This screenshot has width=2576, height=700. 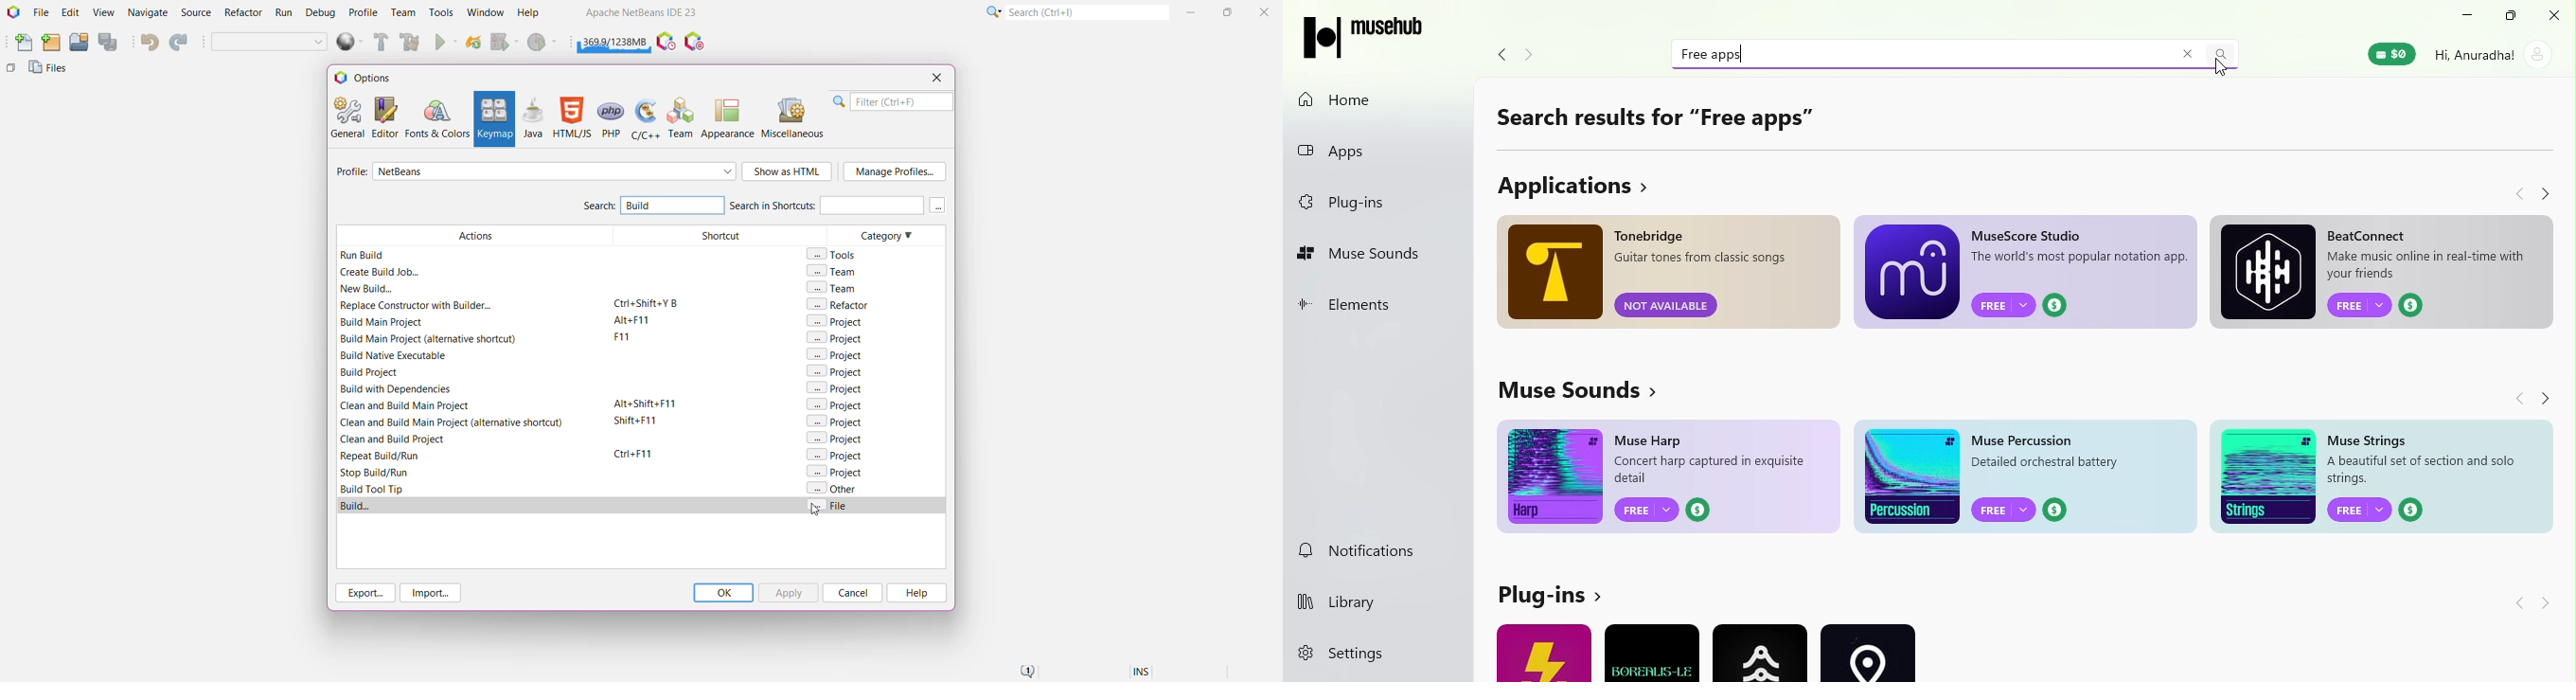 I want to click on Import, so click(x=433, y=593).